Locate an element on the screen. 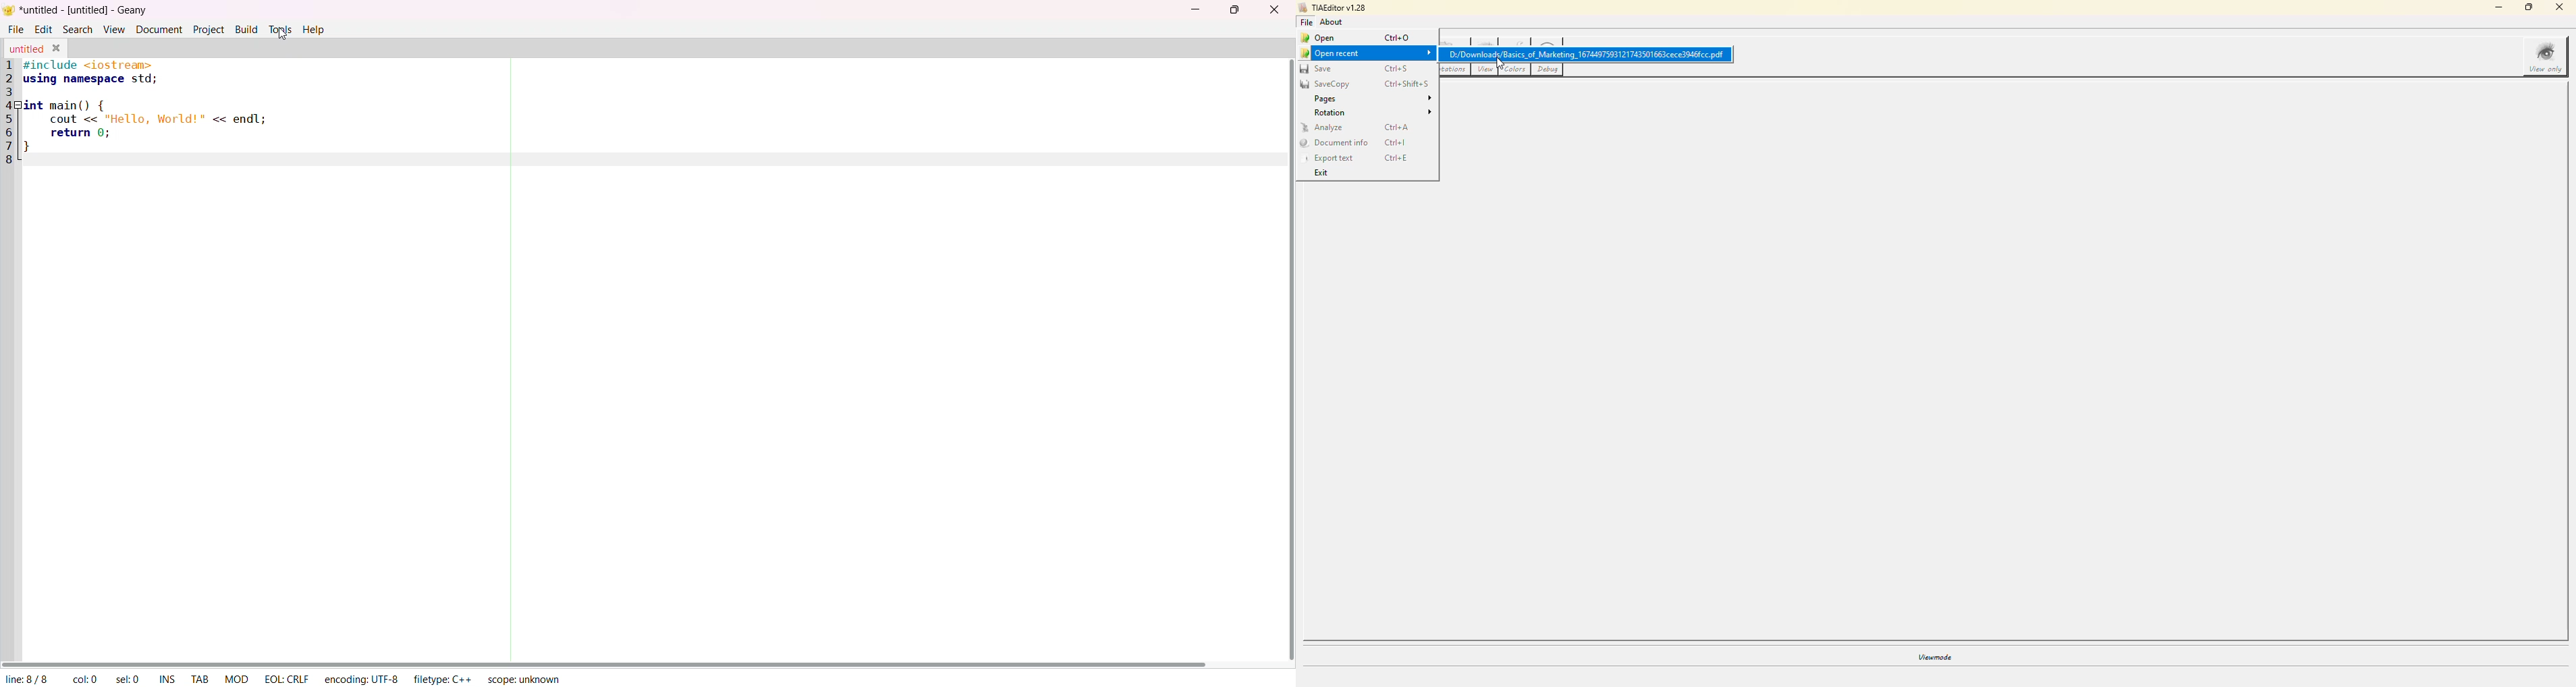 Image resolution: width=2576 pixels, height=700 pixels. INS is located at coordinates (169, 679).